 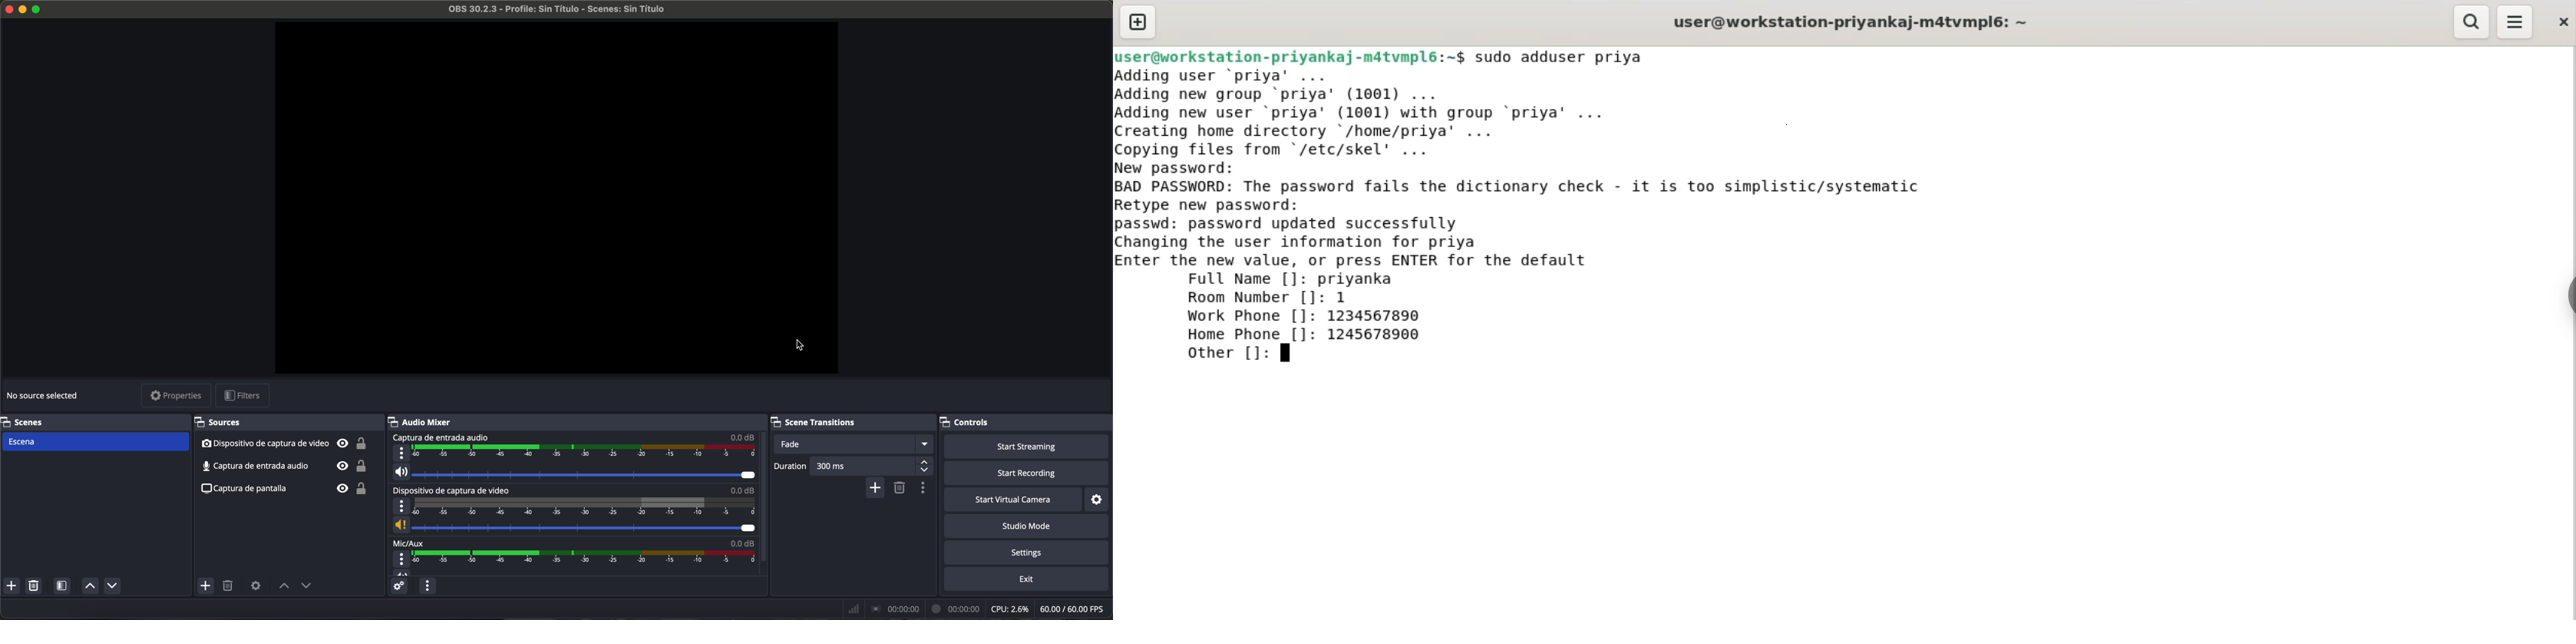 I want to click on audio input capture, so click(x=572, y=457).